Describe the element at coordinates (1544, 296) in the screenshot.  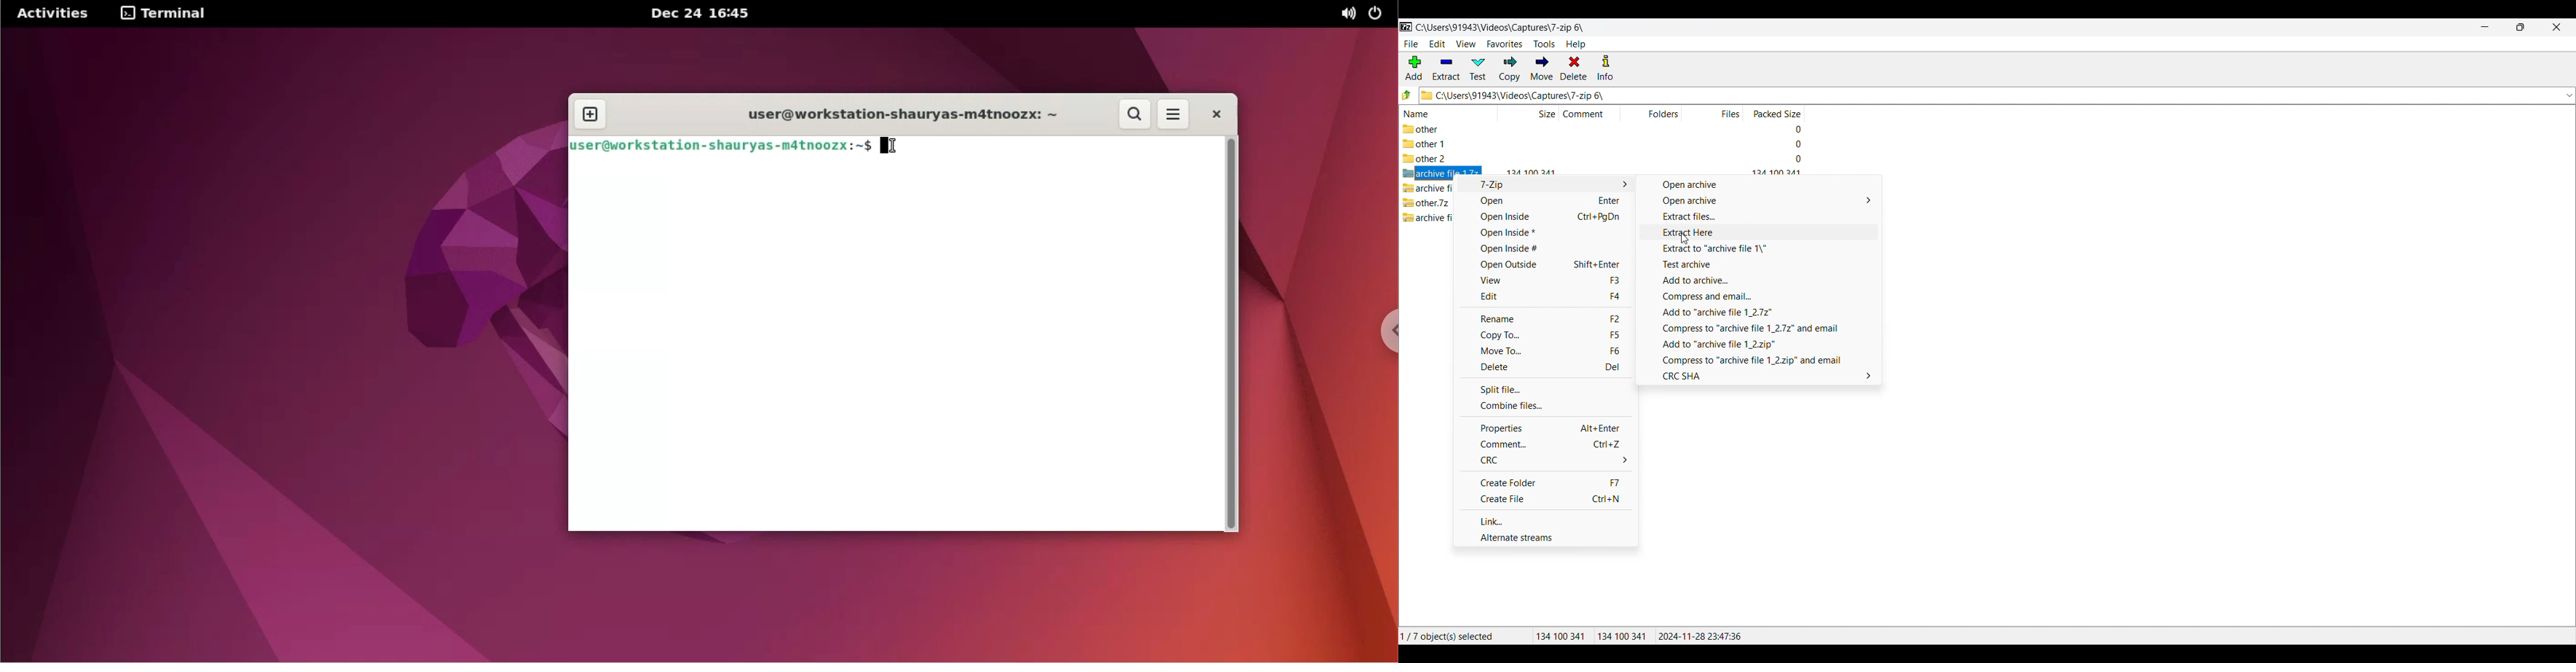
I see `Edit` at that location.